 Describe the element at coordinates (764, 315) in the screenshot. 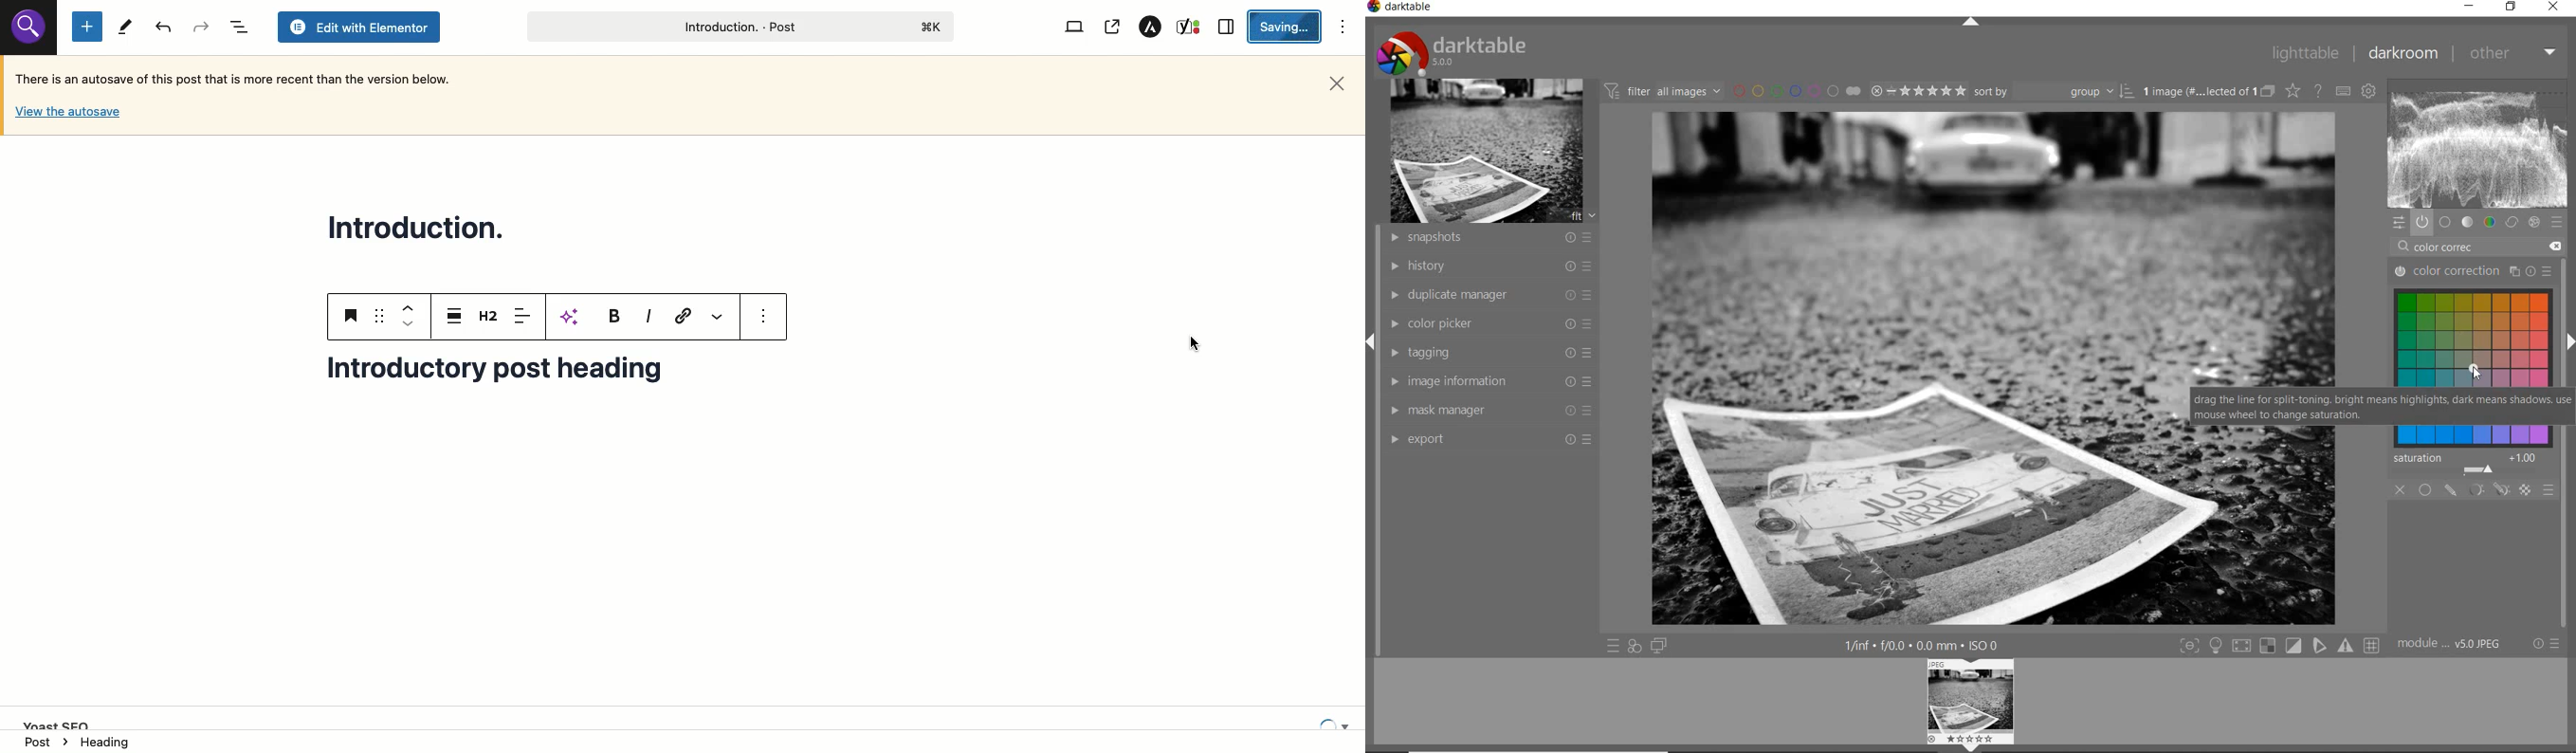

I see `more options` at that location.